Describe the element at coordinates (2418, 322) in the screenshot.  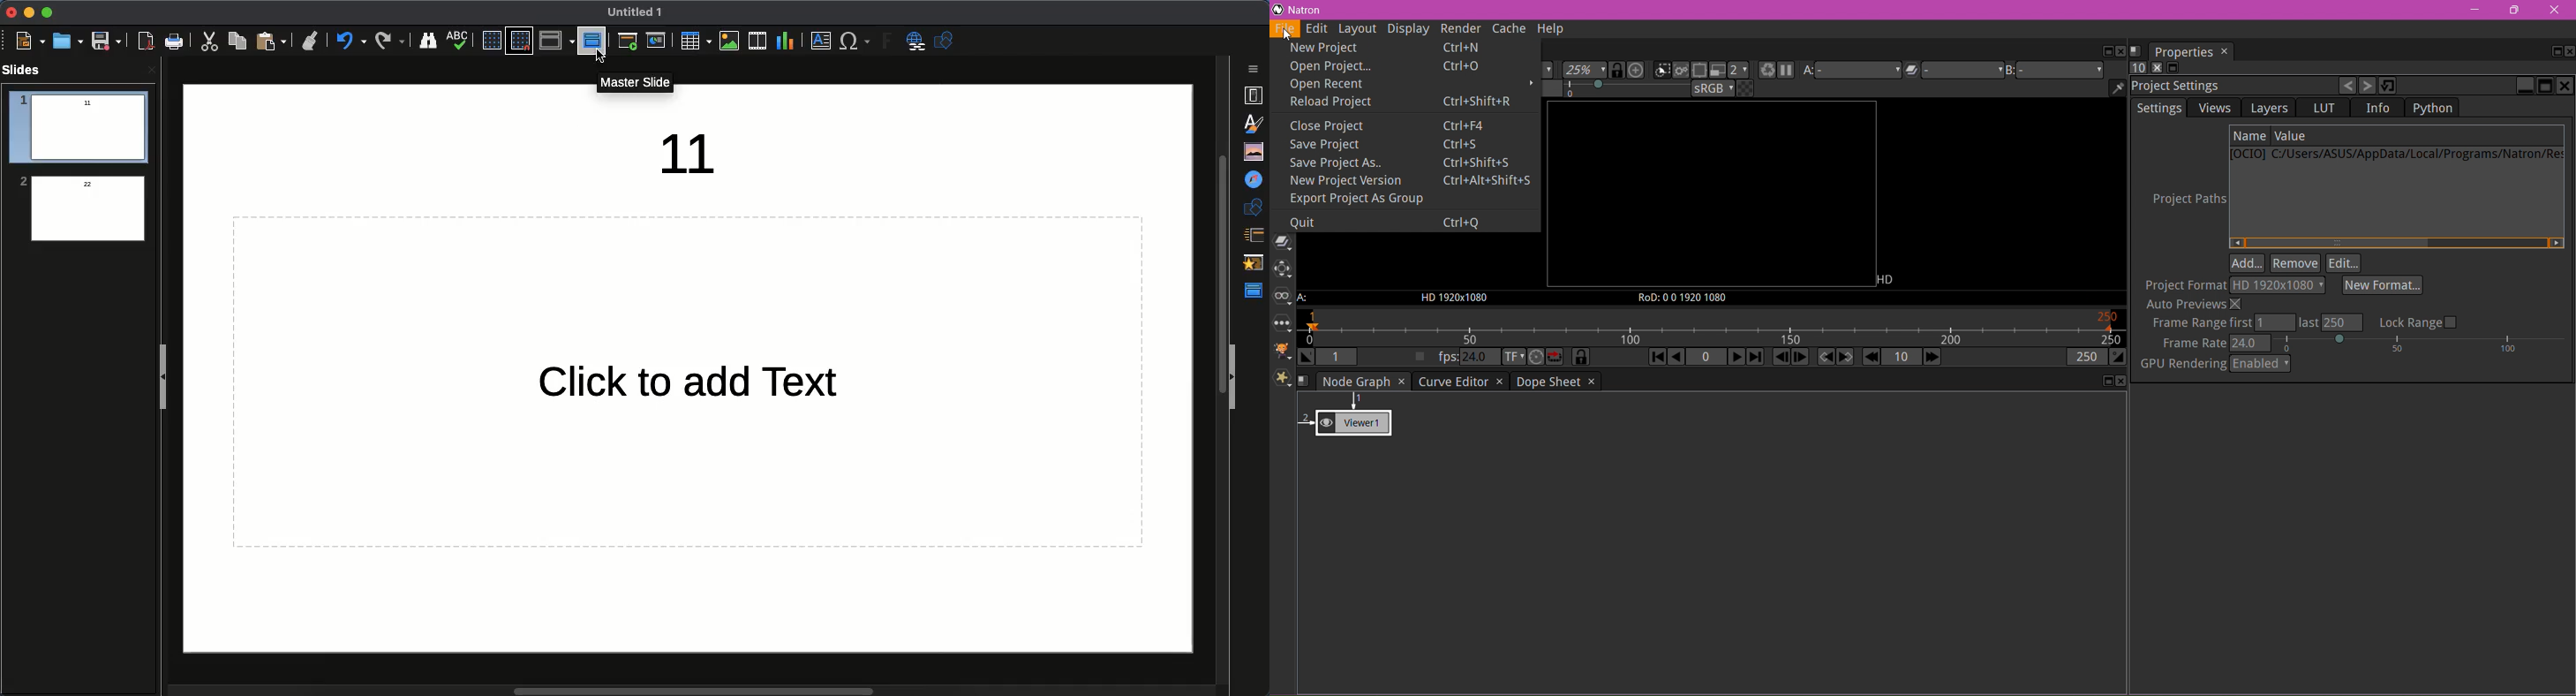
I see `Click to Lock Range` at that location.